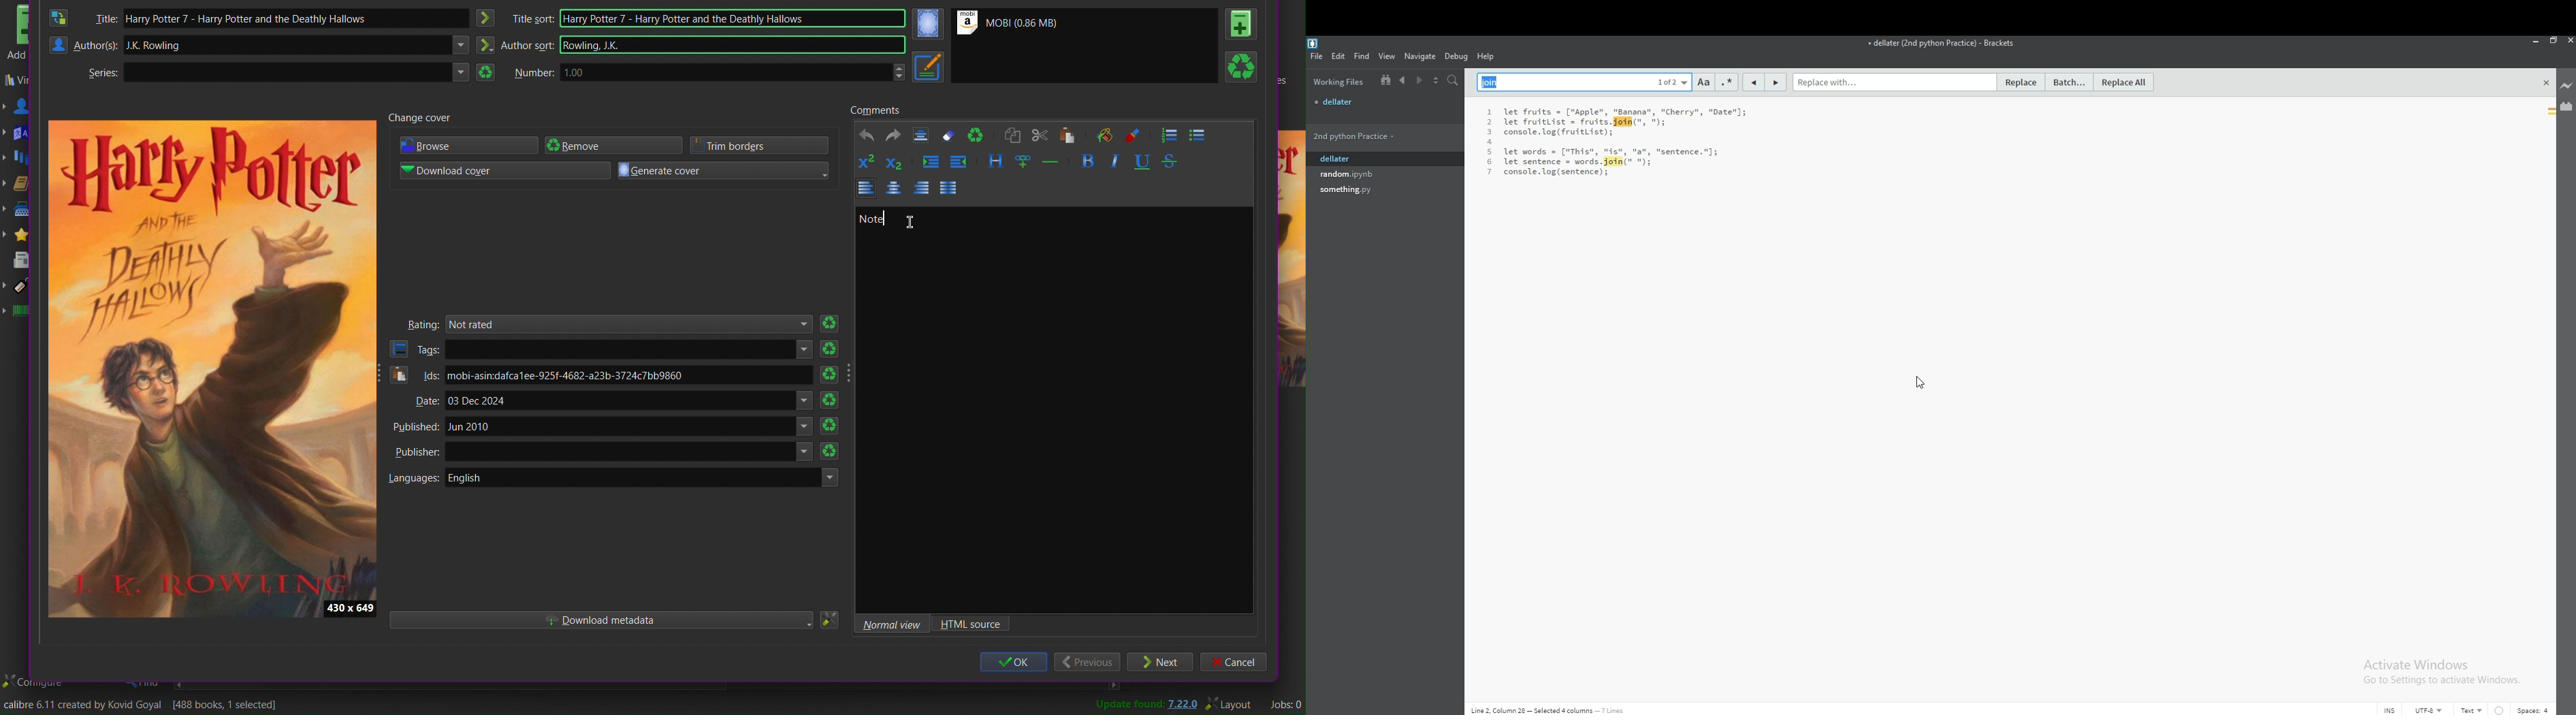 The height and width of the screenshot is (728, 2576). Describe the element at coordinates (61, 17) in the screenshot. I see `Swap Author and Title` at that location.